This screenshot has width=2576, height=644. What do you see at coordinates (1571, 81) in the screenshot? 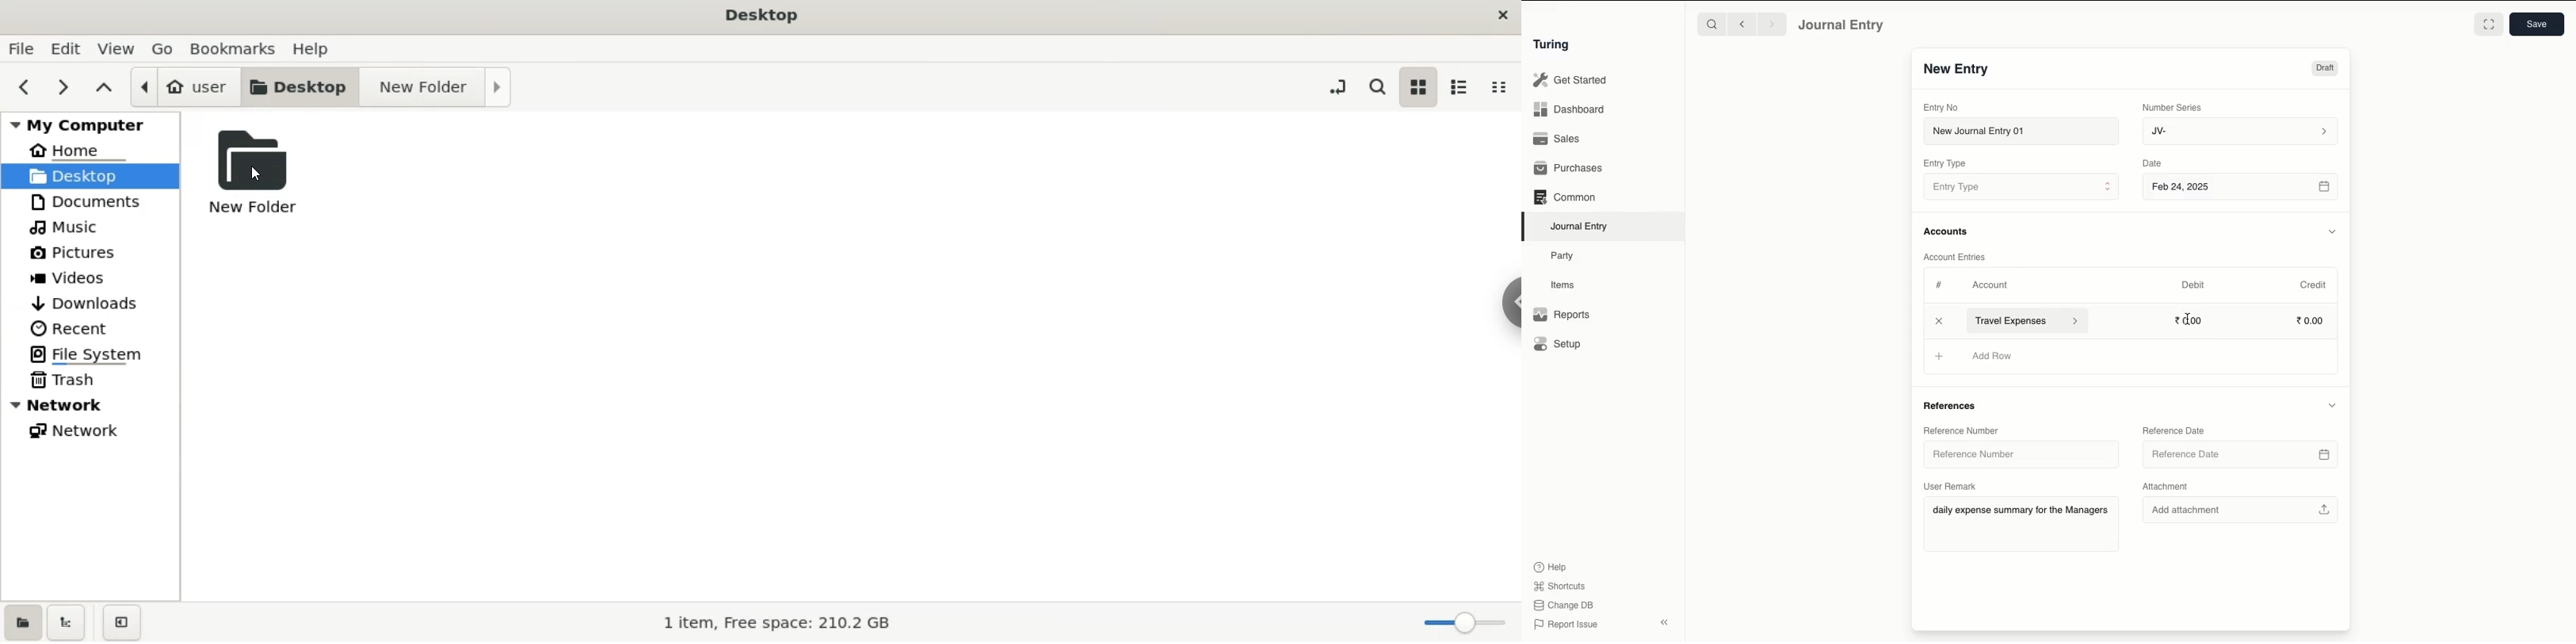
I see `Get Started` at bounding box center [1571, 81].